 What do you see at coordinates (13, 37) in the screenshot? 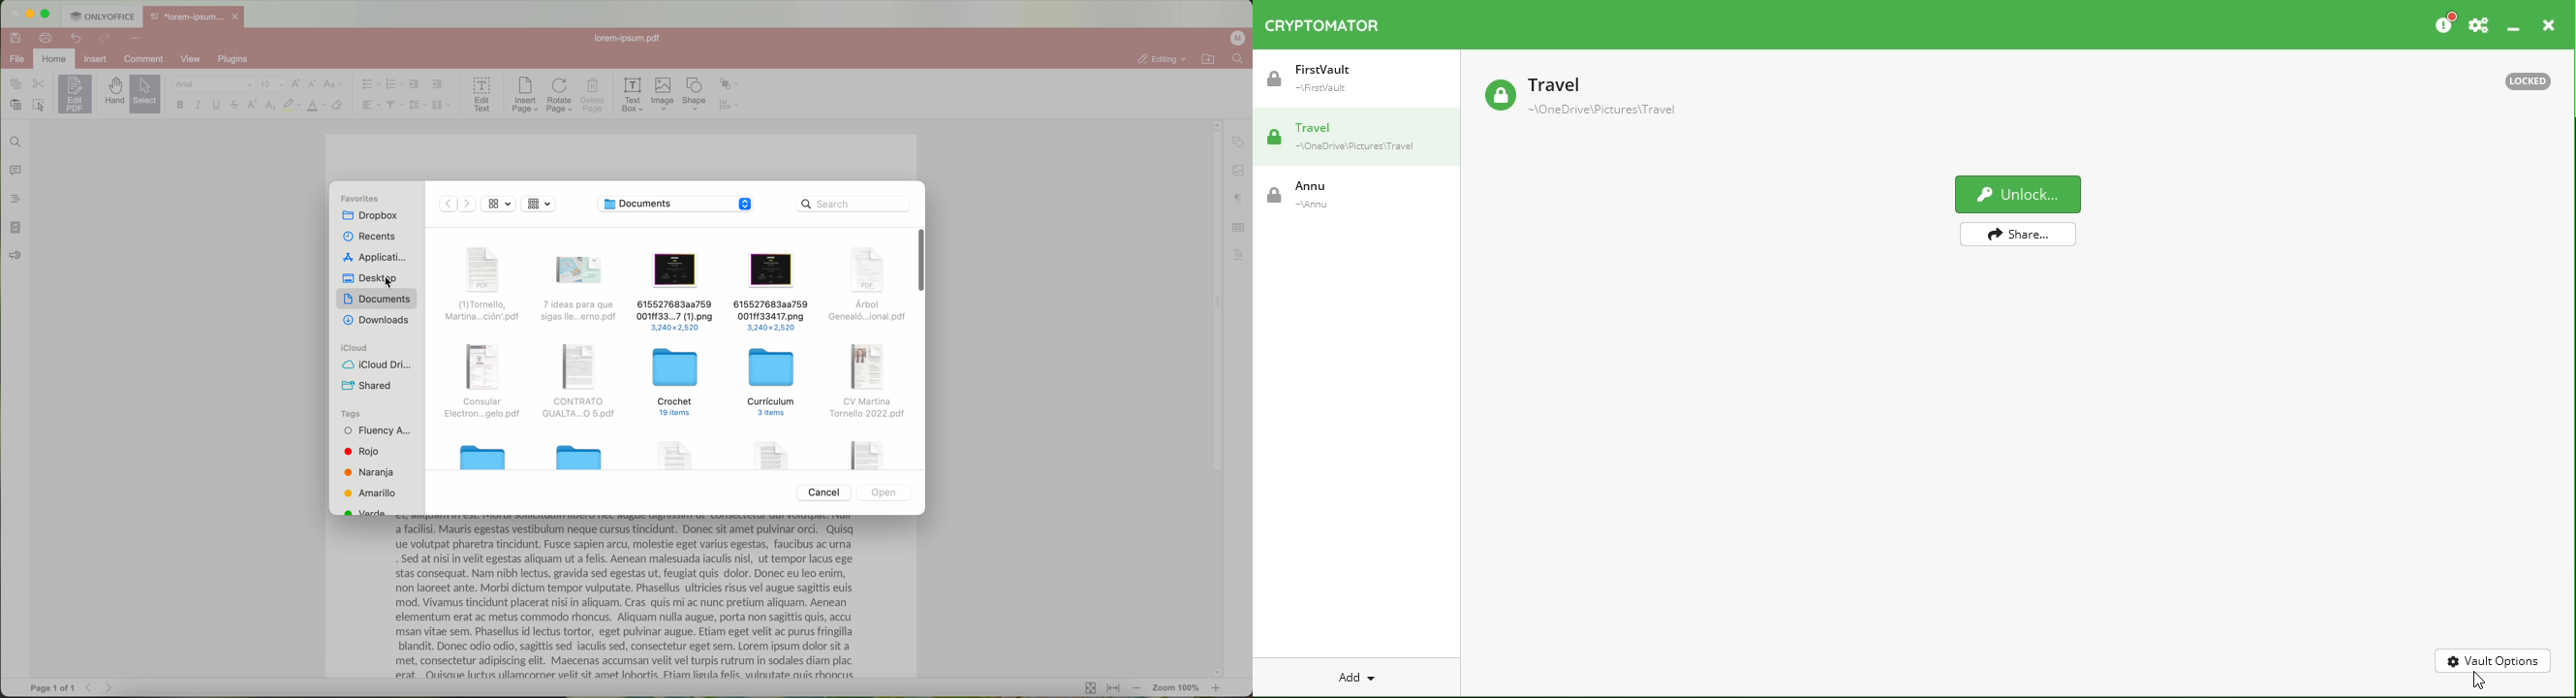
I see `save` at bounding box center [13, 37].